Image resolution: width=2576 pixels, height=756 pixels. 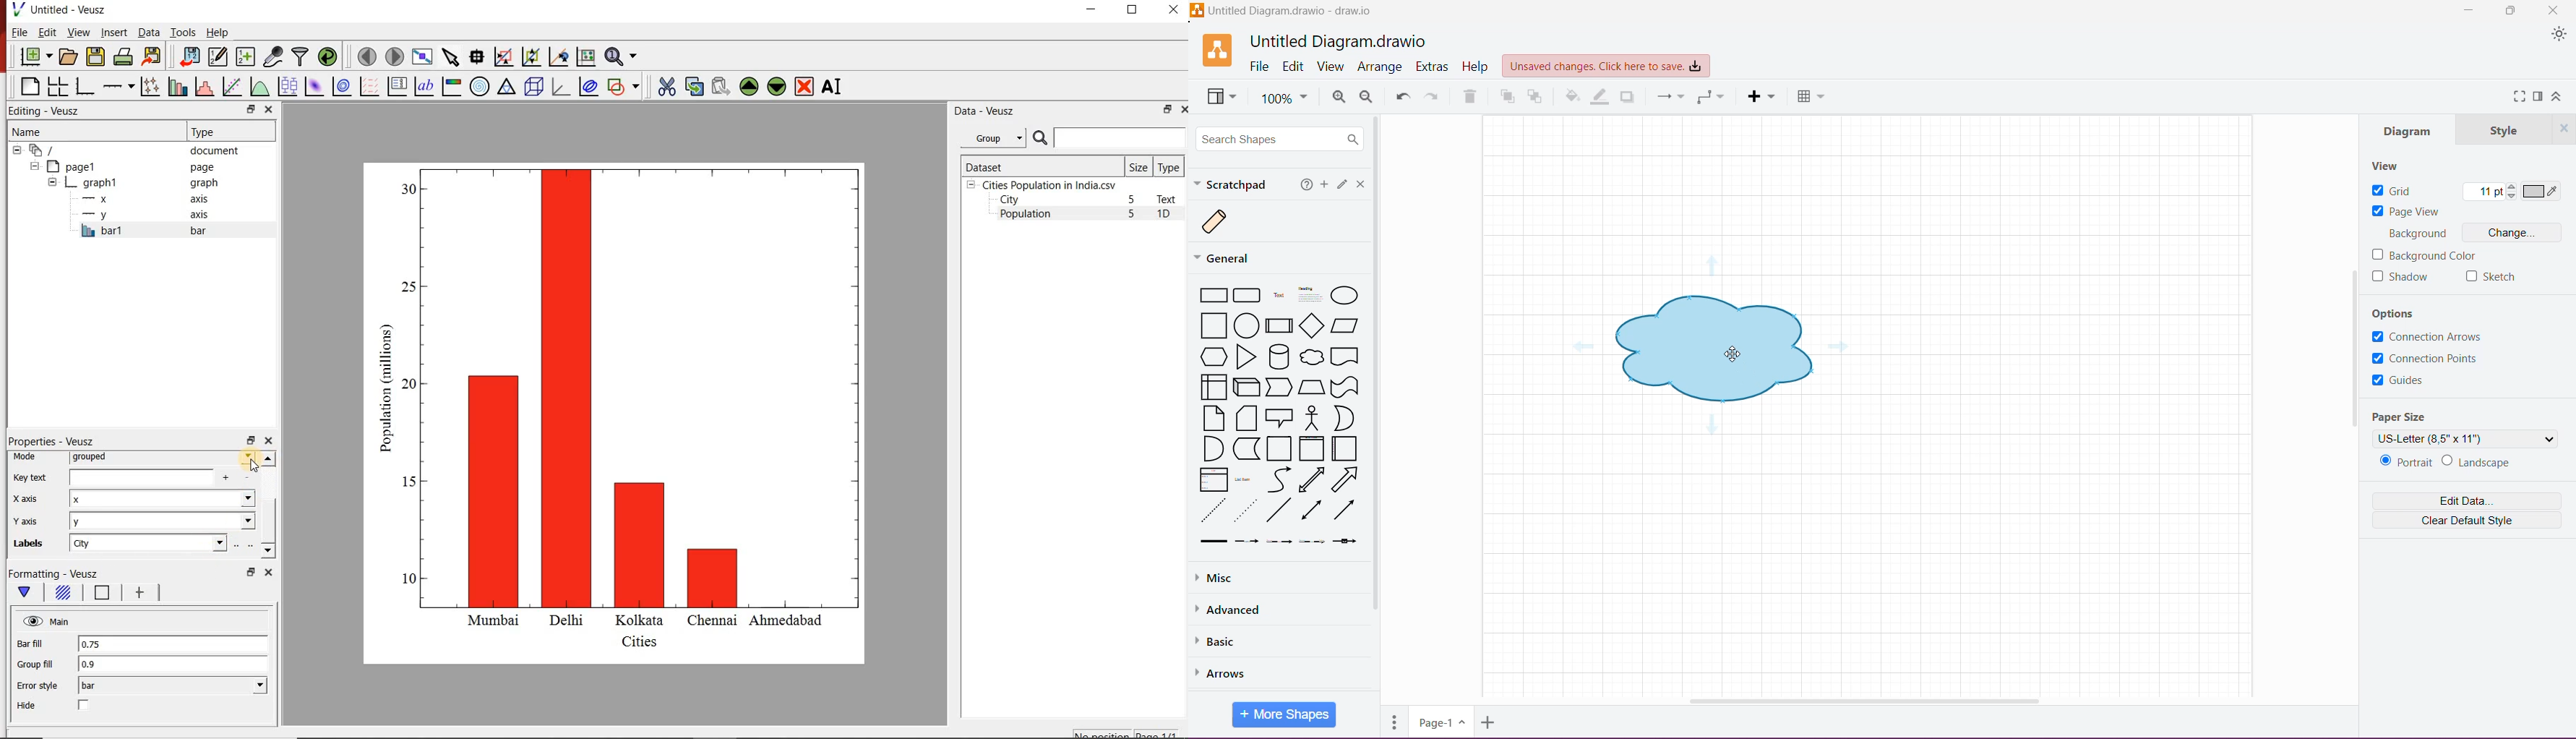 What do you see at coordinates (1343, 186) in the screenshot?
I see `Click or drag and drop shapes` at bounding box center [1343, 186].